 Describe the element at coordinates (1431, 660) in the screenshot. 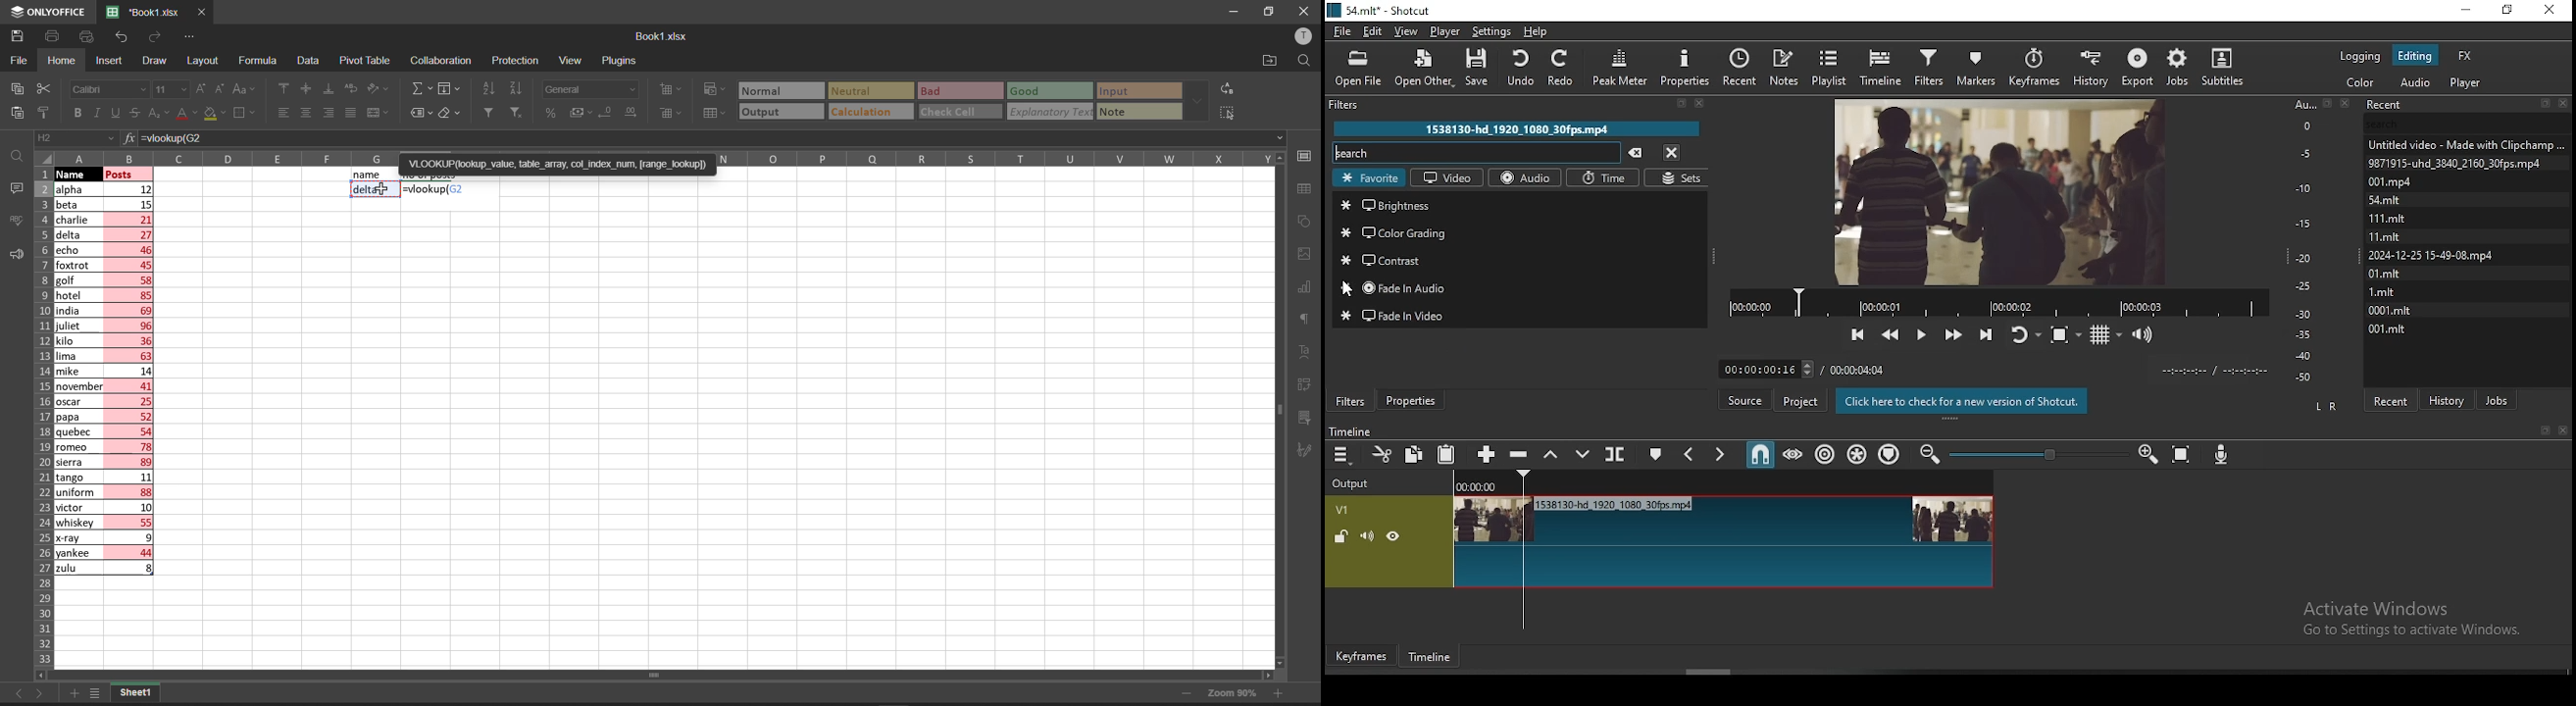

I see `timeline` at that location.